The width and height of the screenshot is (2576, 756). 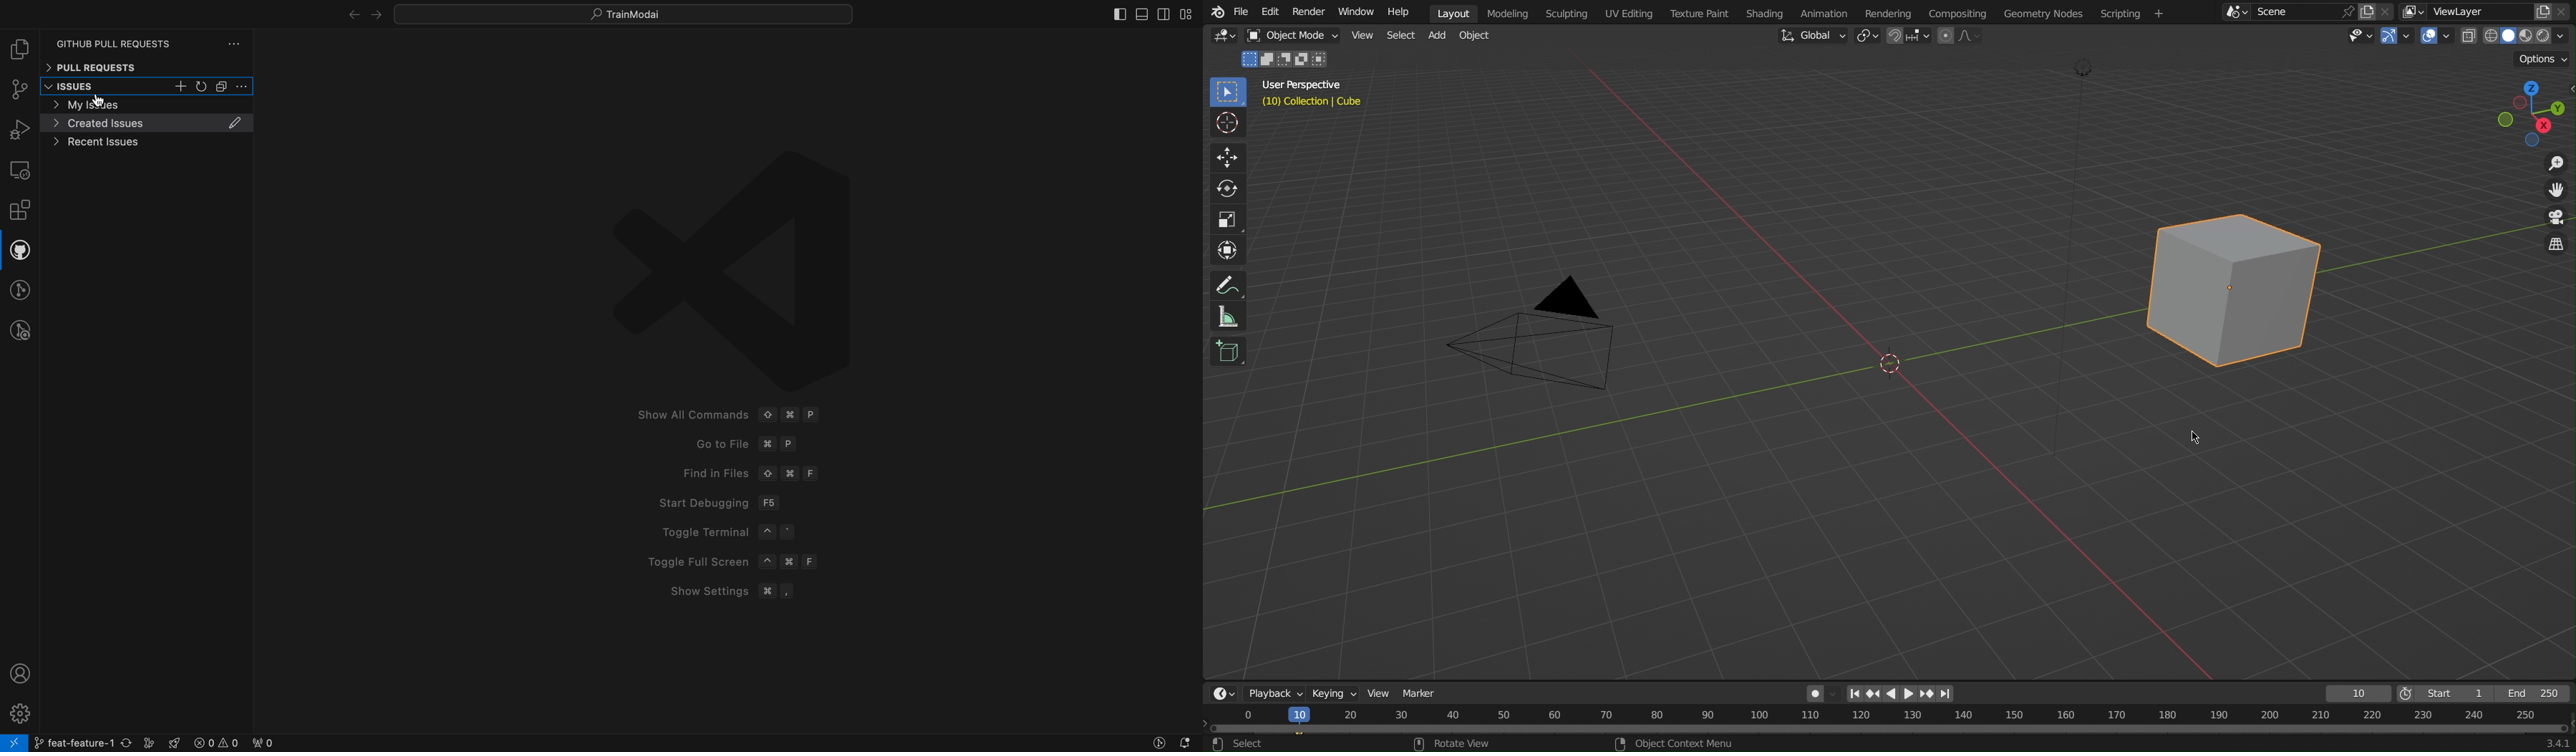 What do you see at coordinates (1221, 693) in the screenshot?
I see `Editor Type` at bounding box center [1221, 693].